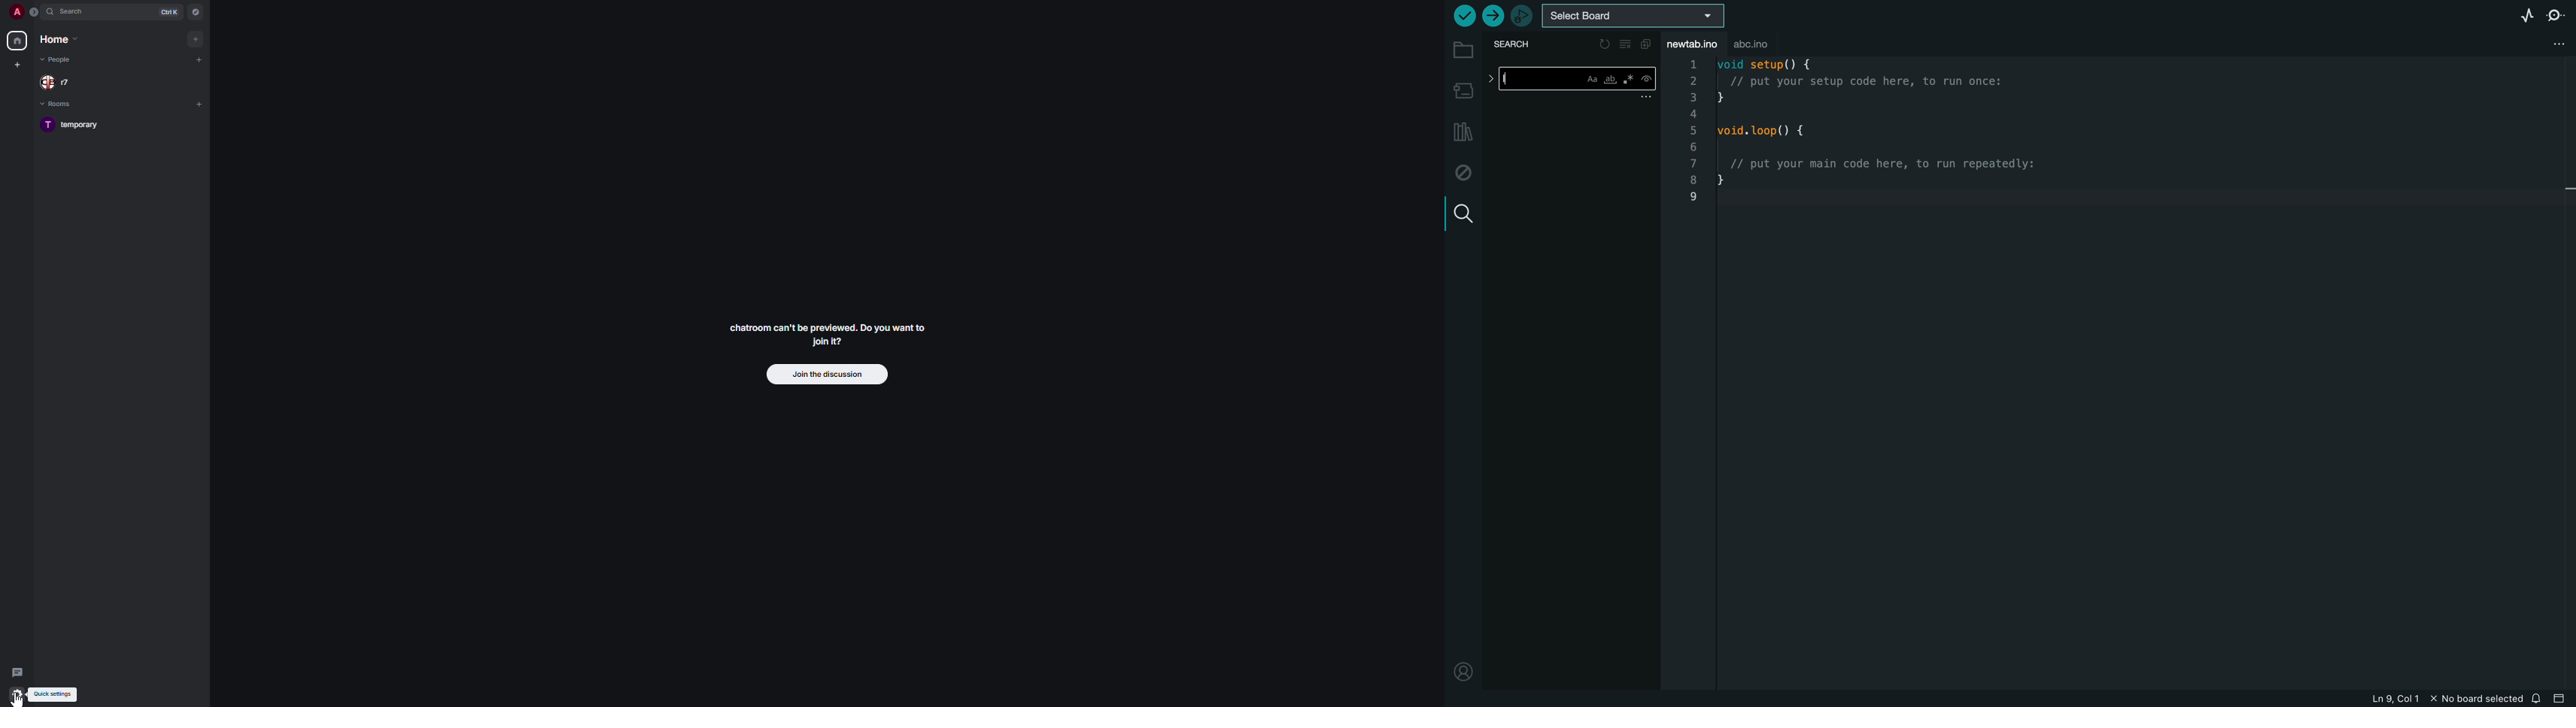 The image size is (2576, 728). Describe the element at coordinates (17, 64) in the screenshot. I see `create space` at that location.